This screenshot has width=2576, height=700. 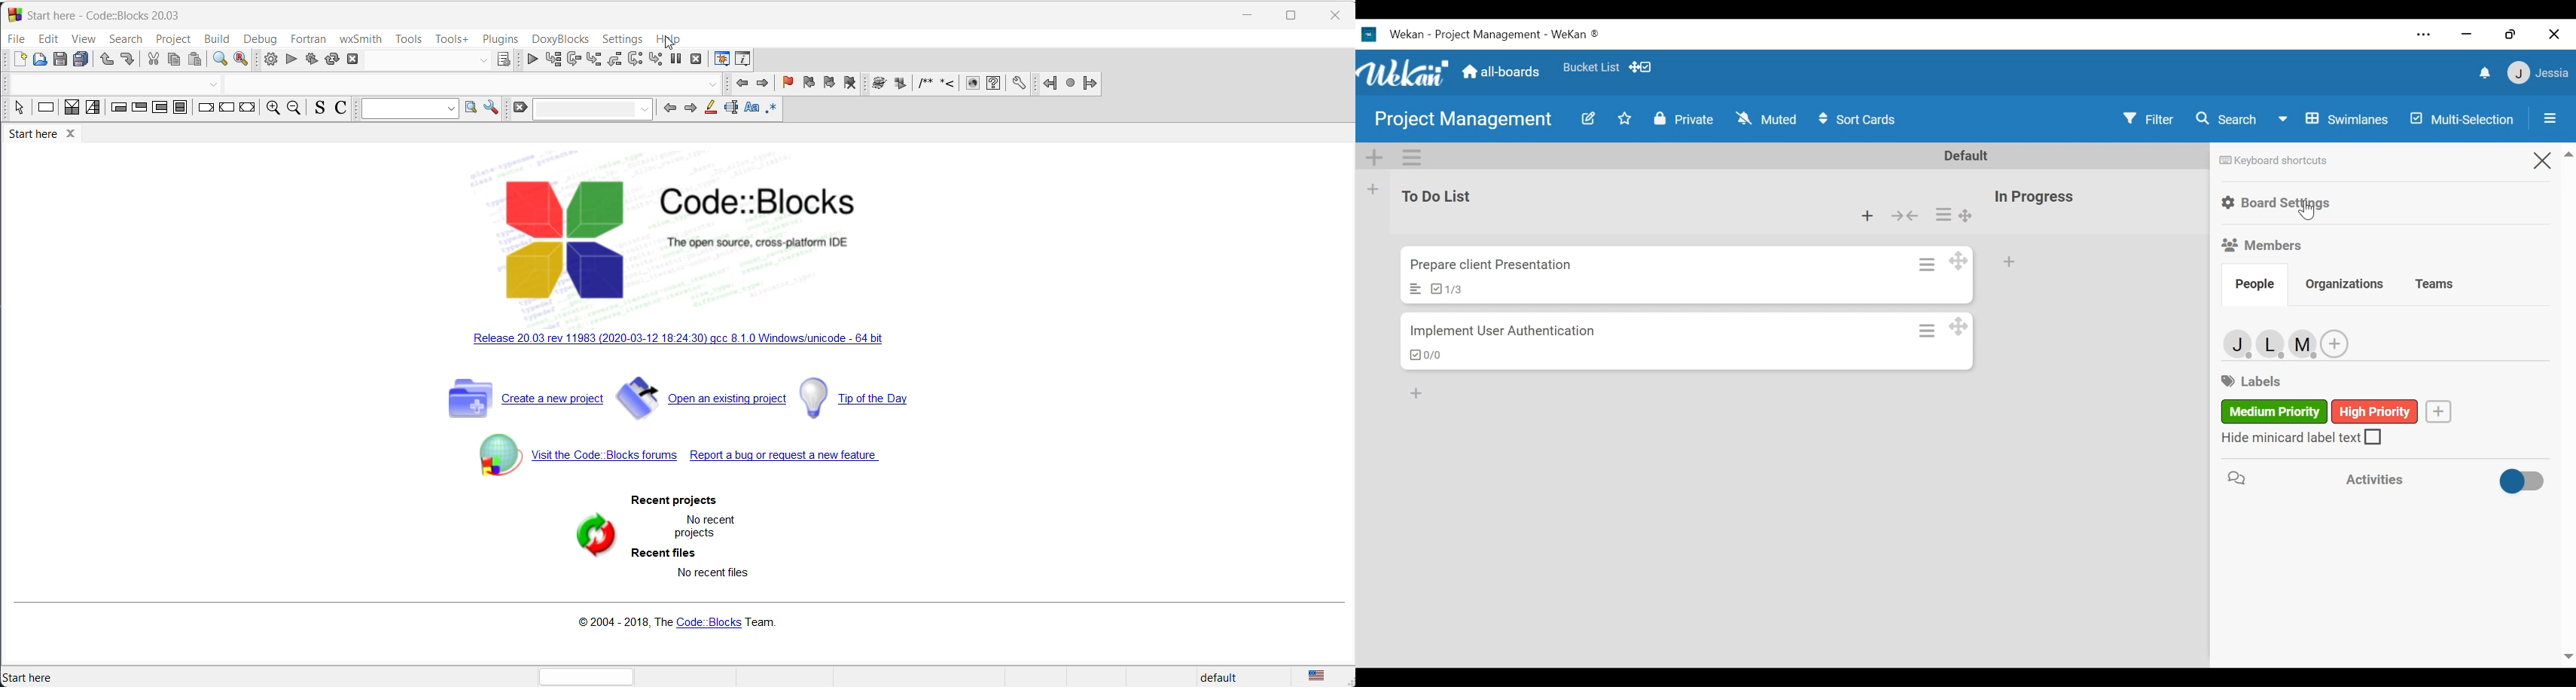 What do you see at coordinates (2251, 382) in the screenshot?
I see `labels` at bounding box center [2251, 382].